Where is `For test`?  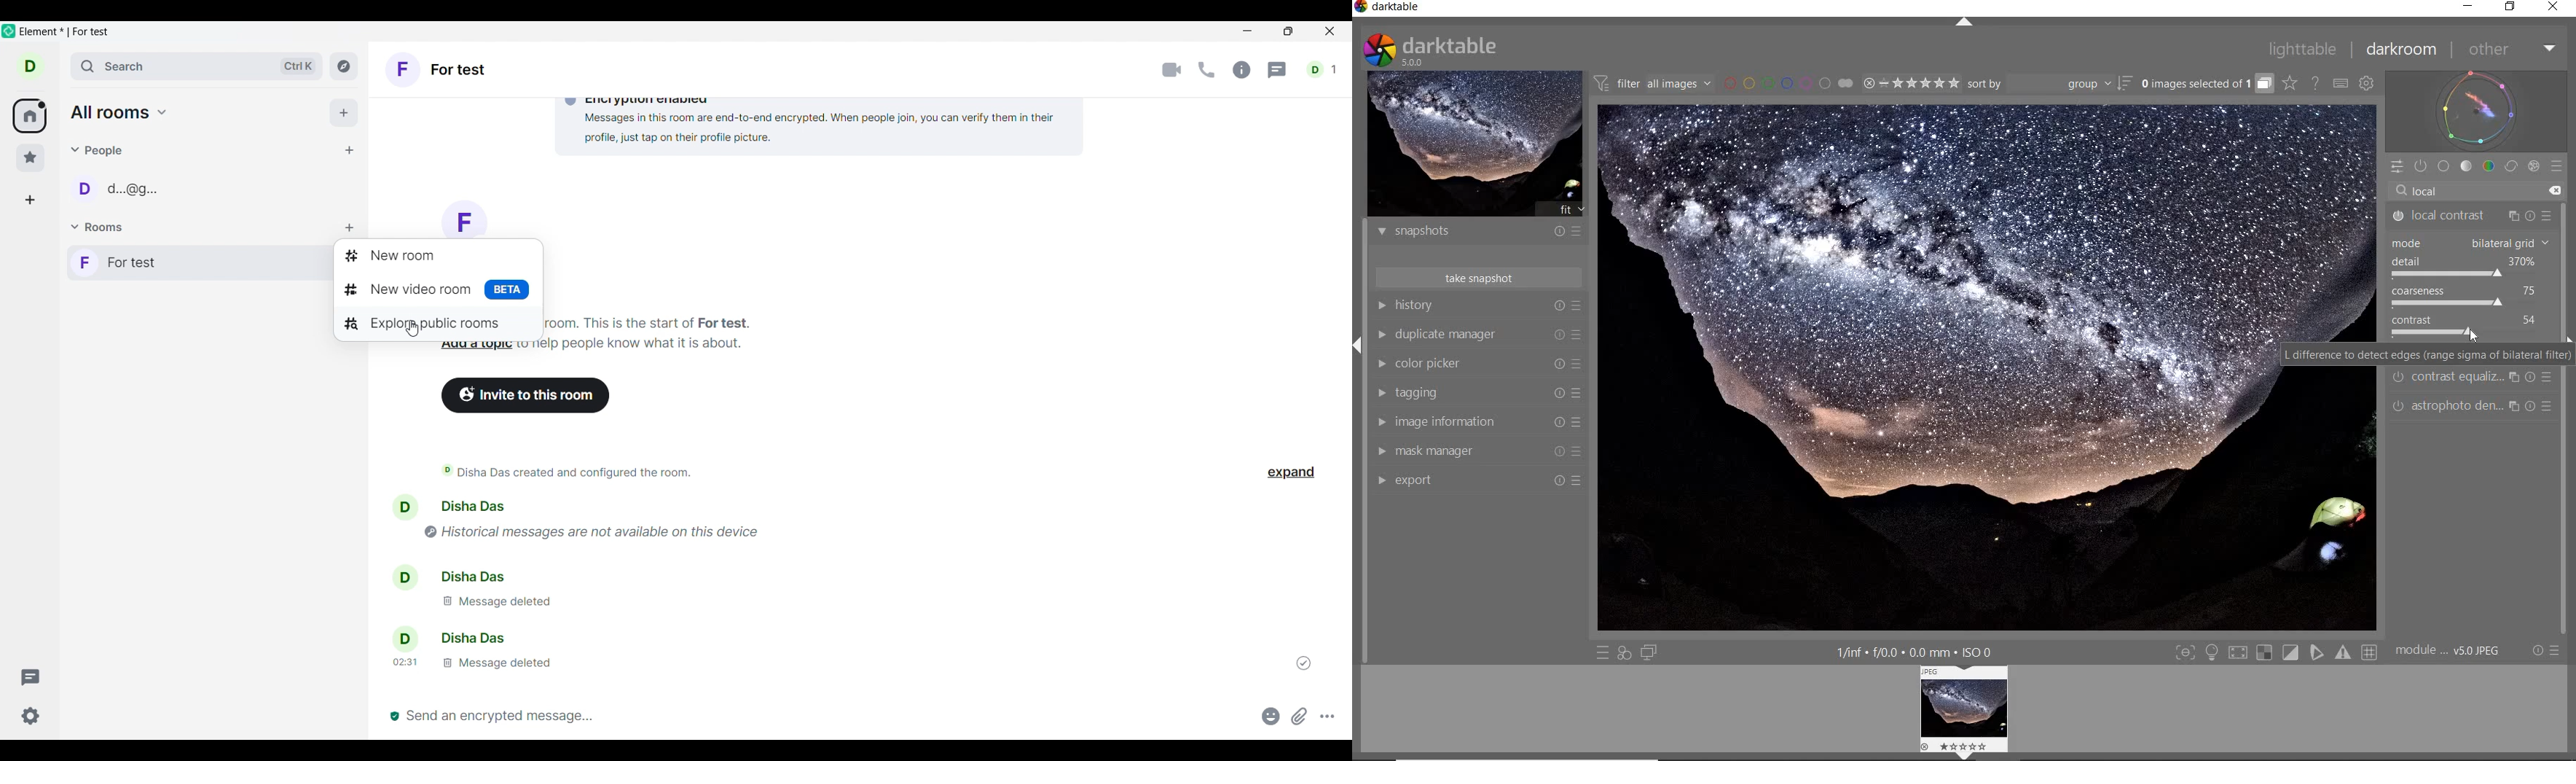 For test is located at coordinates (182, 262).